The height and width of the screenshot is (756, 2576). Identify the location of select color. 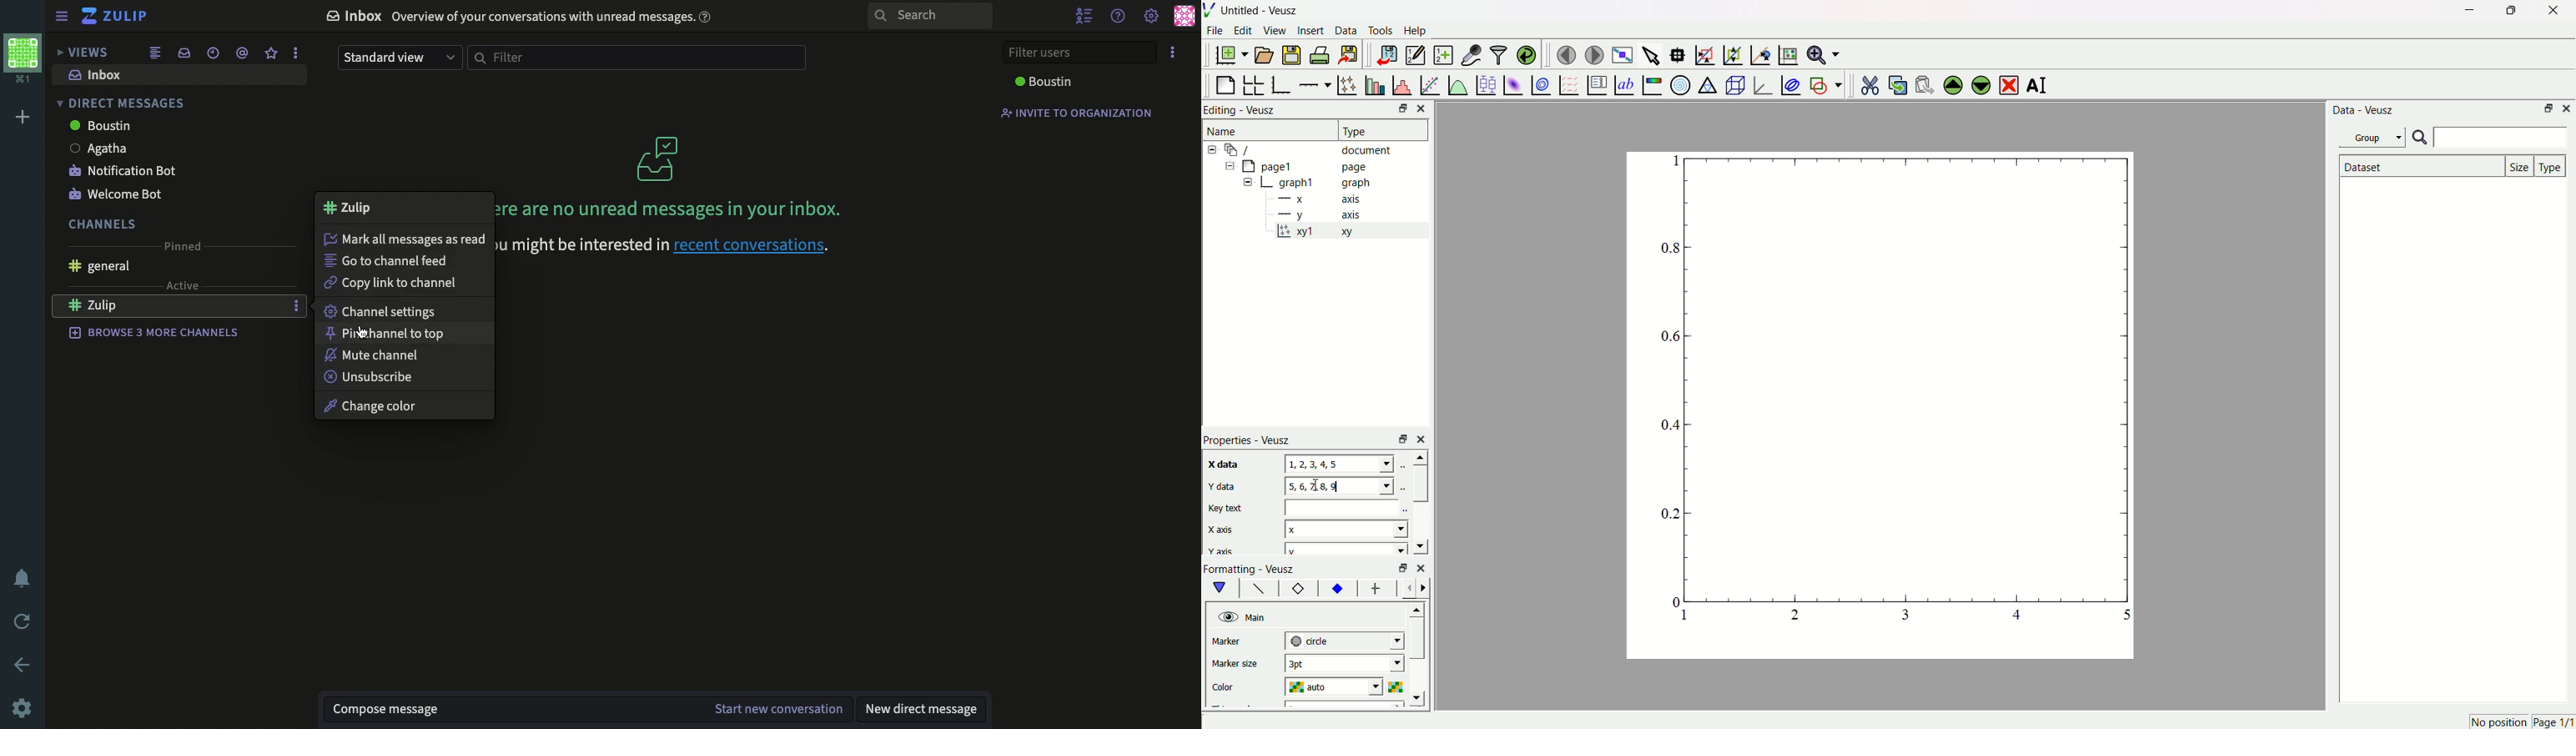
(1398, 685).